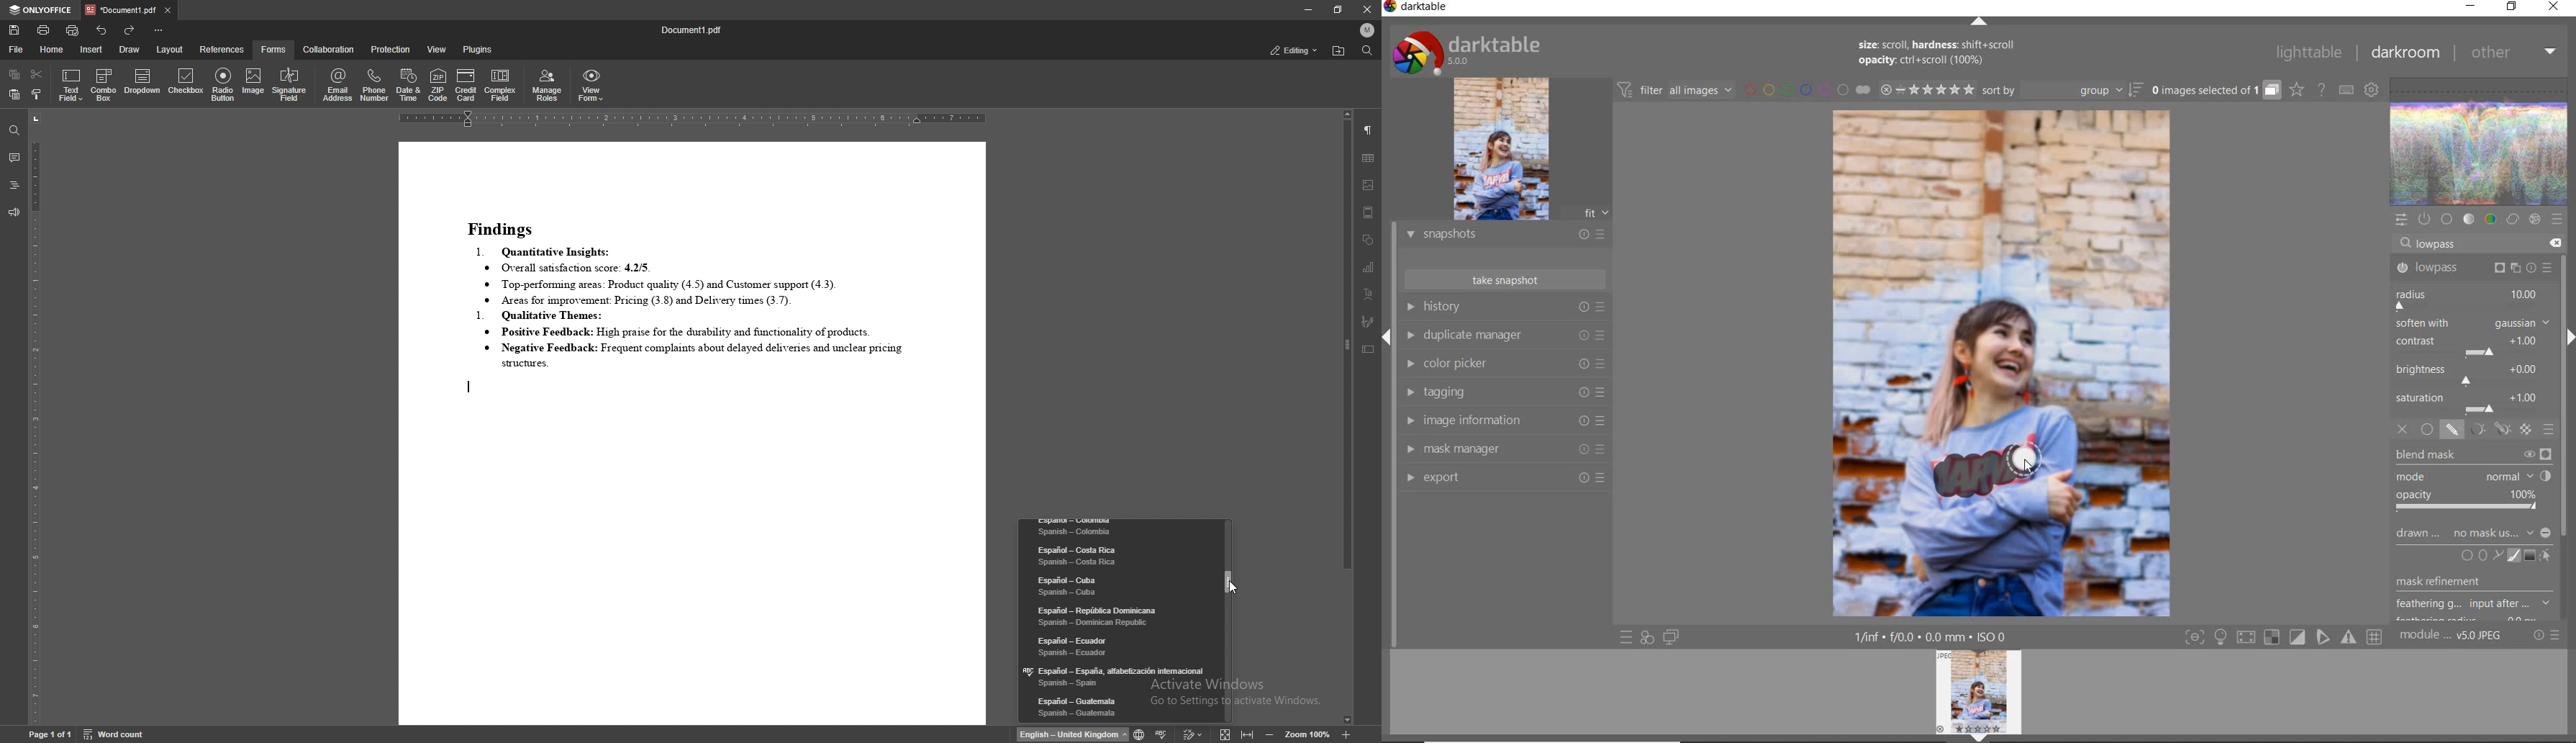 This screenshot has height=756, width=2576. I want to click on history, so click(1510, 307).